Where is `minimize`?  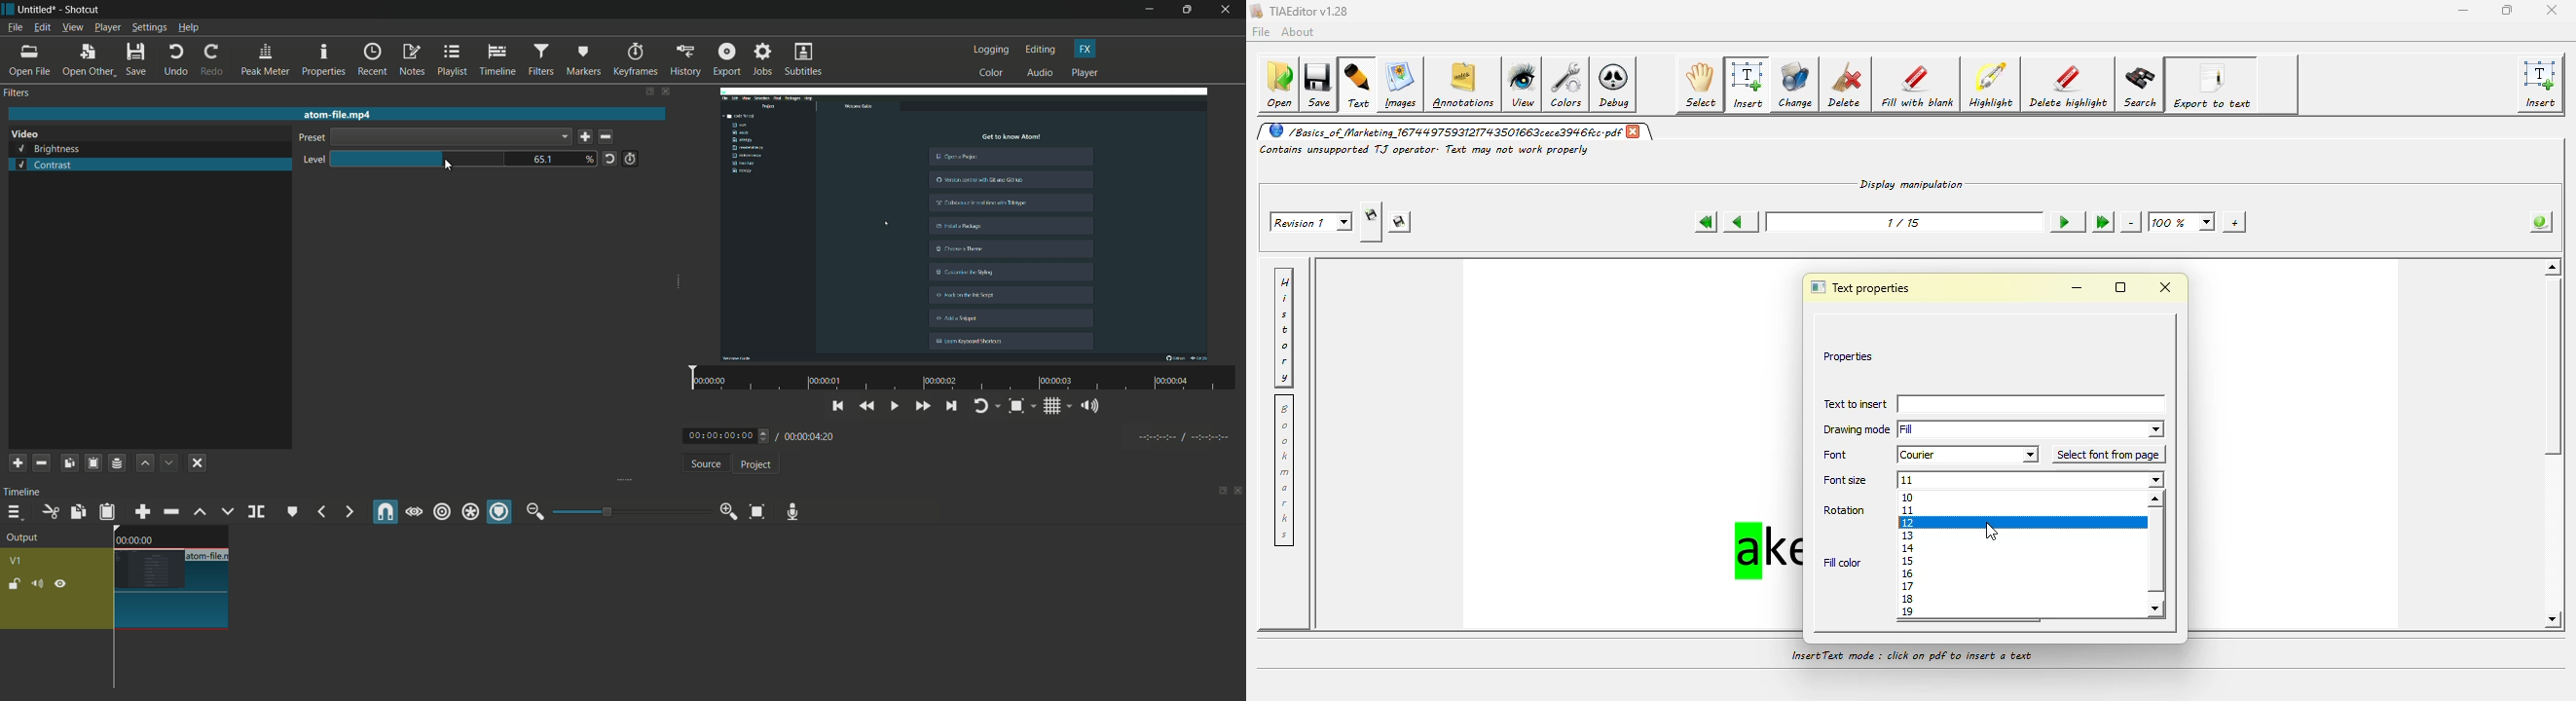 minimize is located at coordinates (1149, 10).